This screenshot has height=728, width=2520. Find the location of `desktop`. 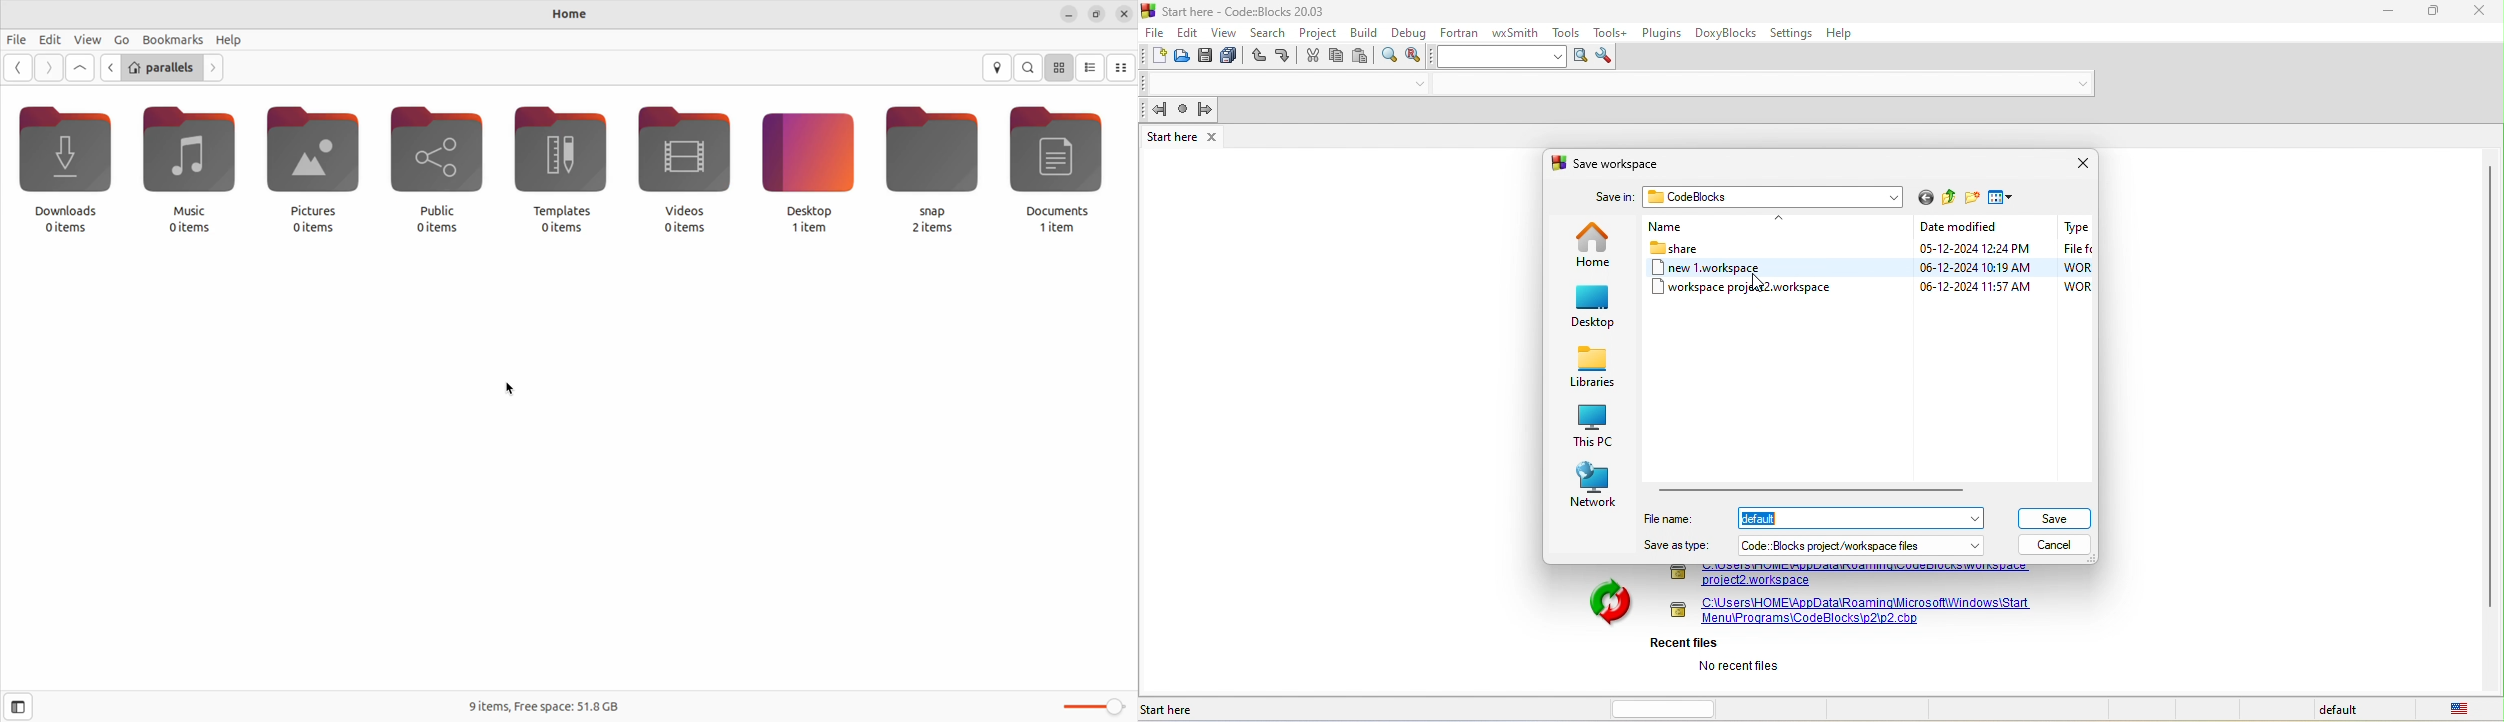

desktop is located at coordinates (811, 169).